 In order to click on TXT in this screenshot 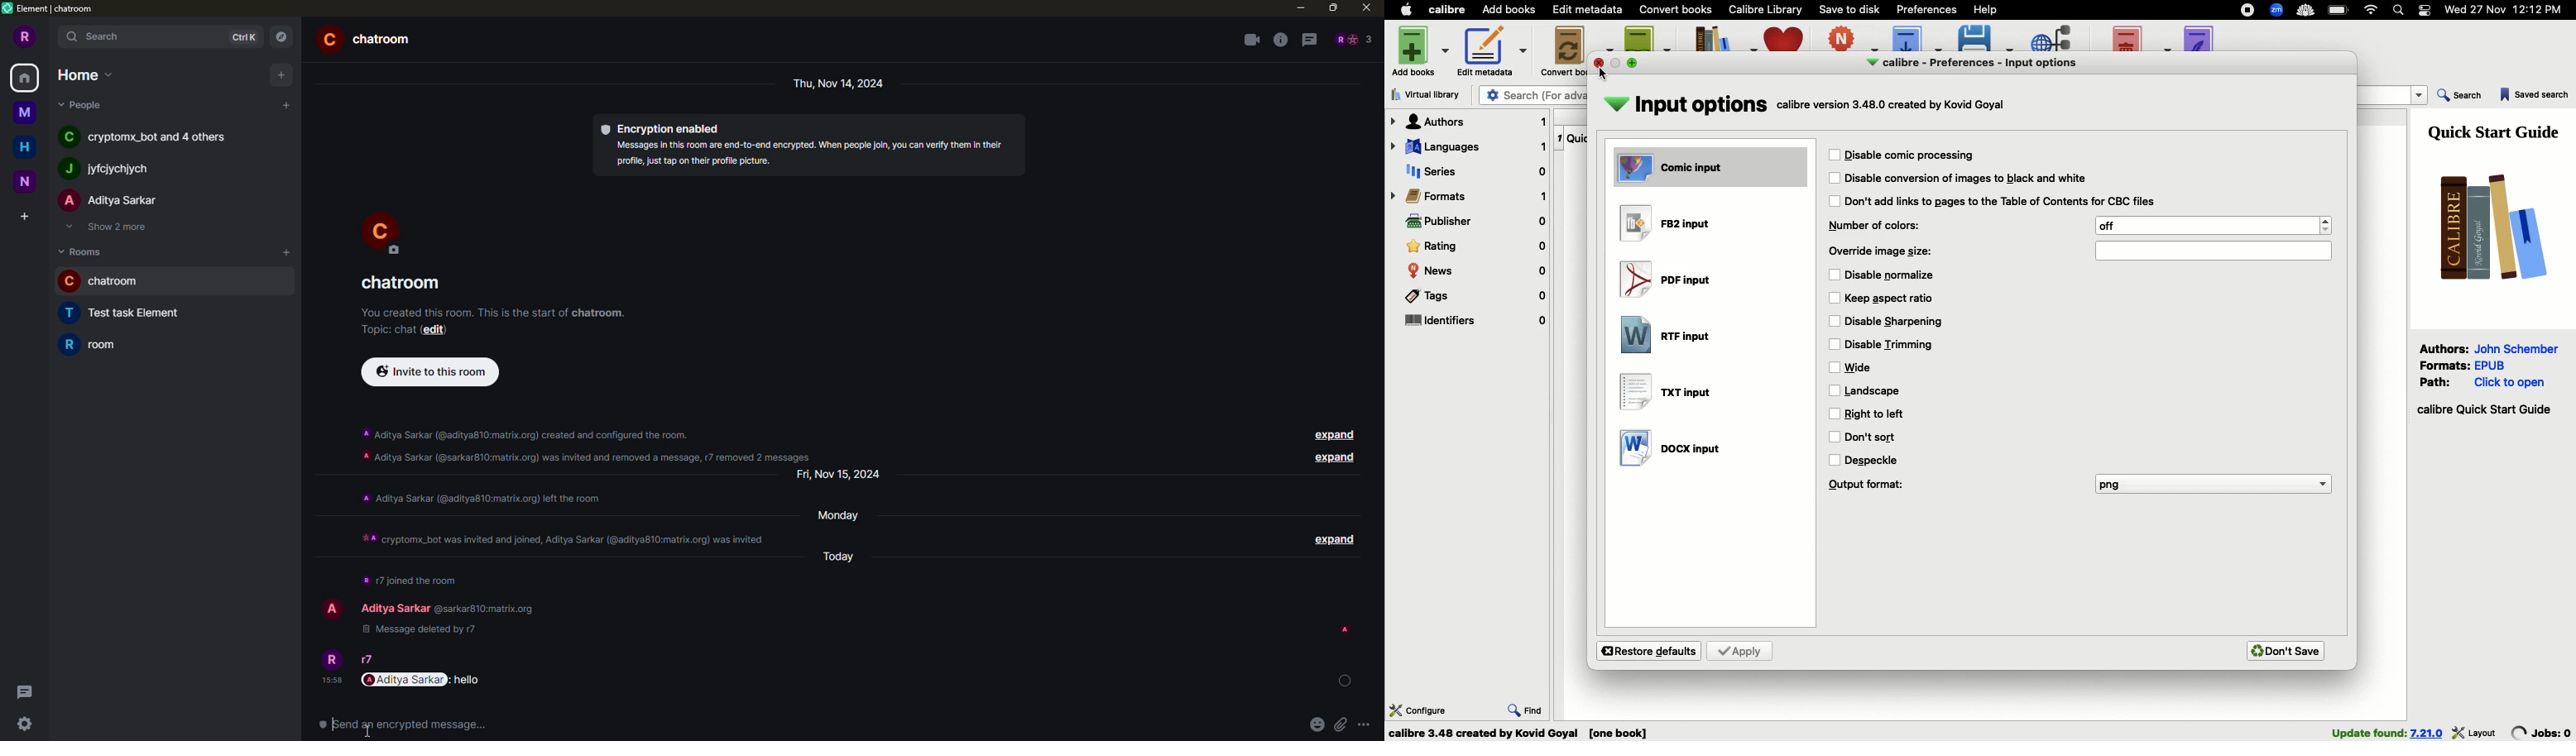, I will do `click(1666, 394)`.